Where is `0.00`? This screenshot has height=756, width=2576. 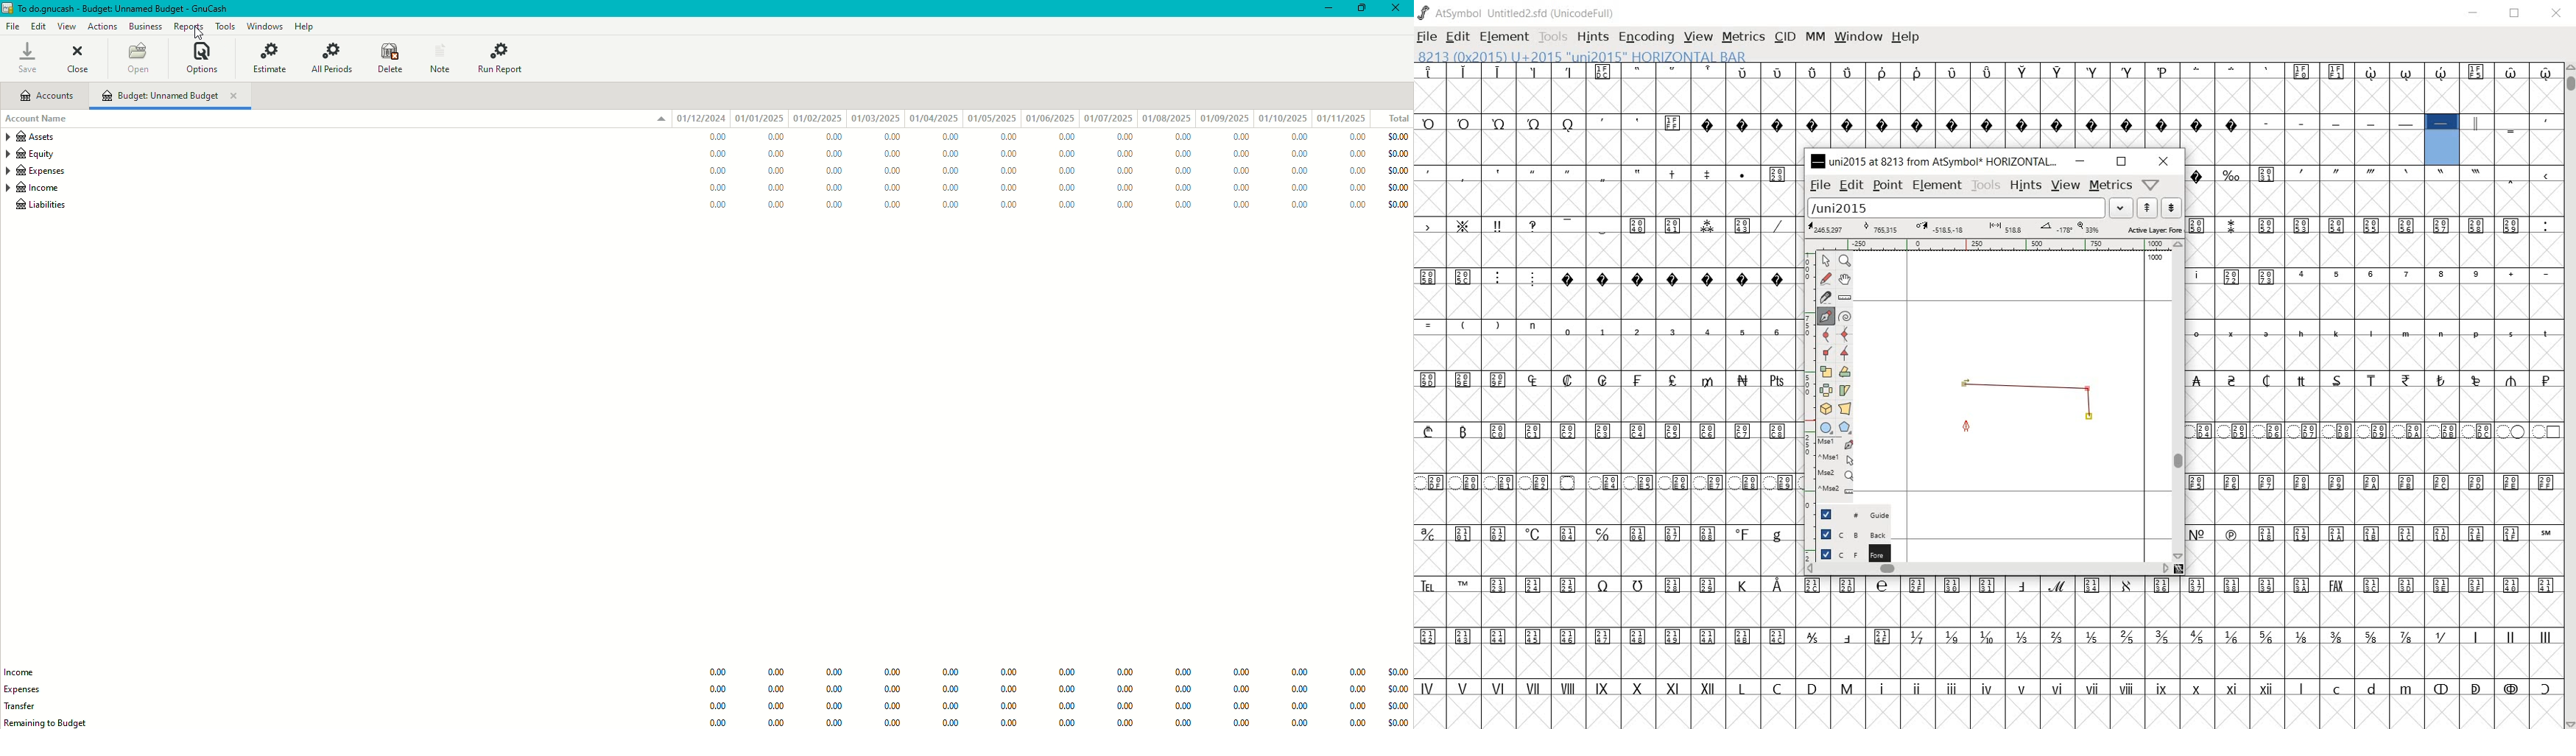
0.00 is located at coordinates (1066, 185).